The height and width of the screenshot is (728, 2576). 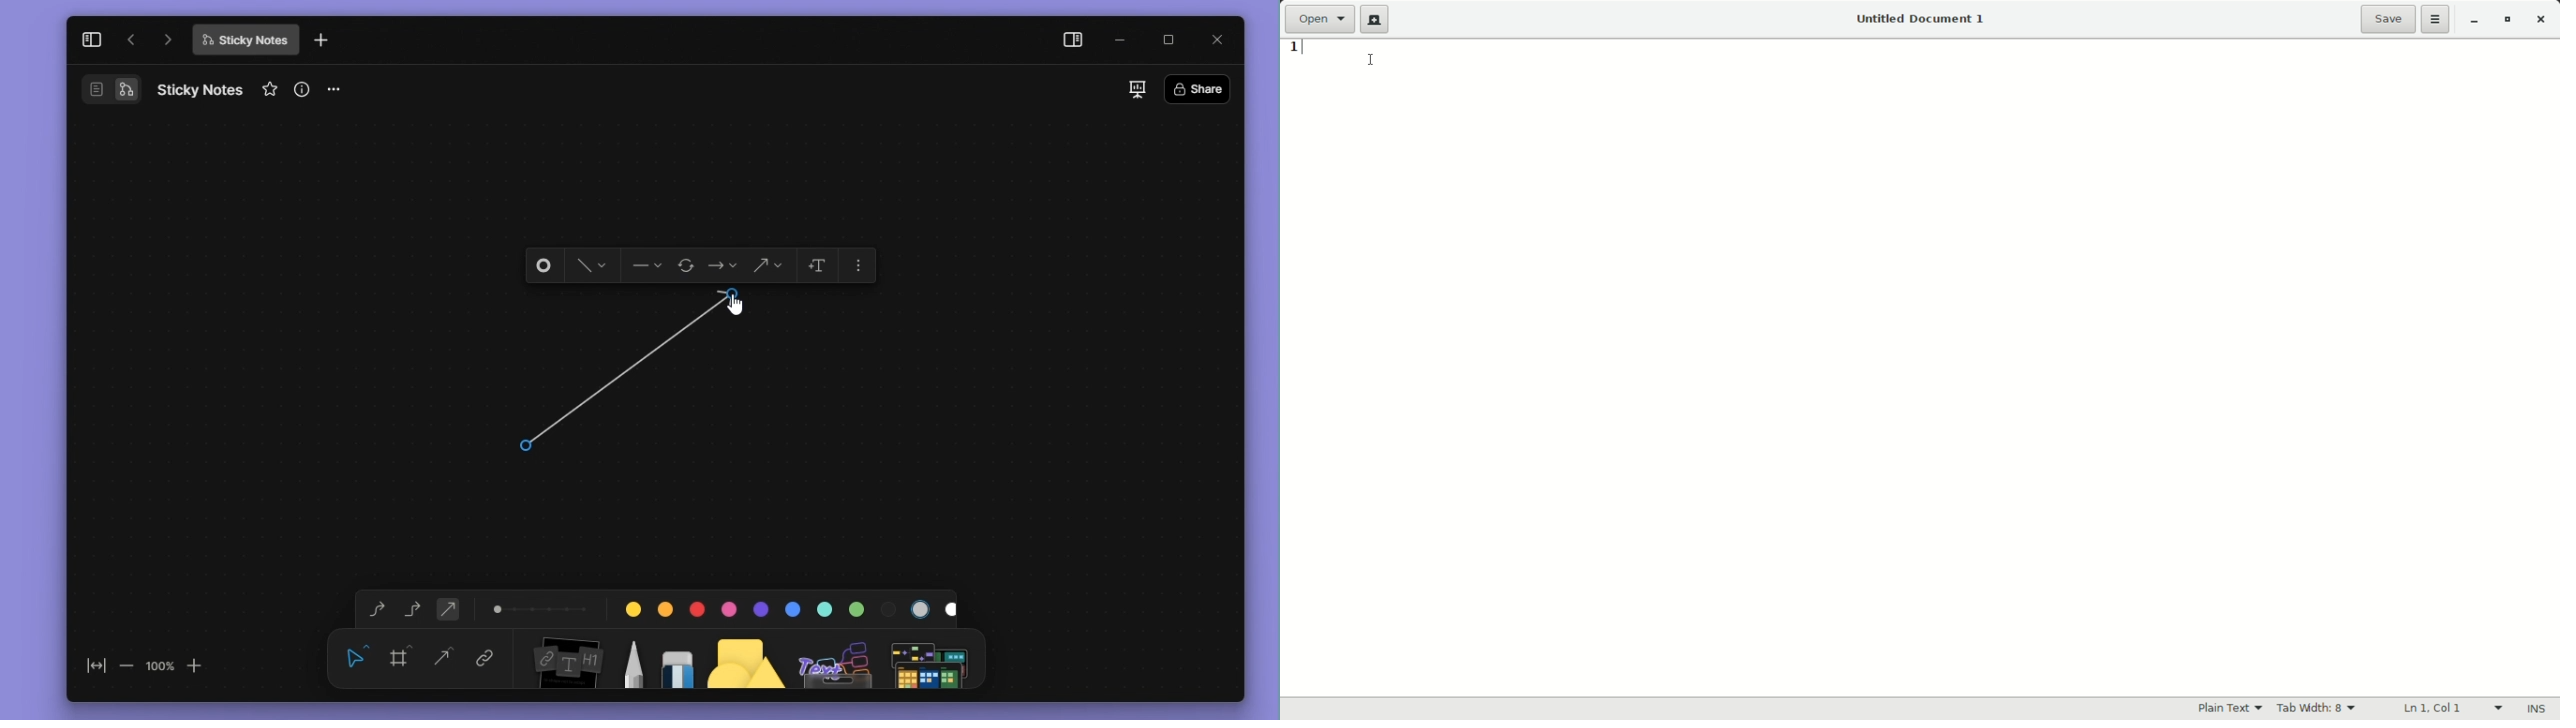 I want to click on close app, so click(x=2545, y=20).